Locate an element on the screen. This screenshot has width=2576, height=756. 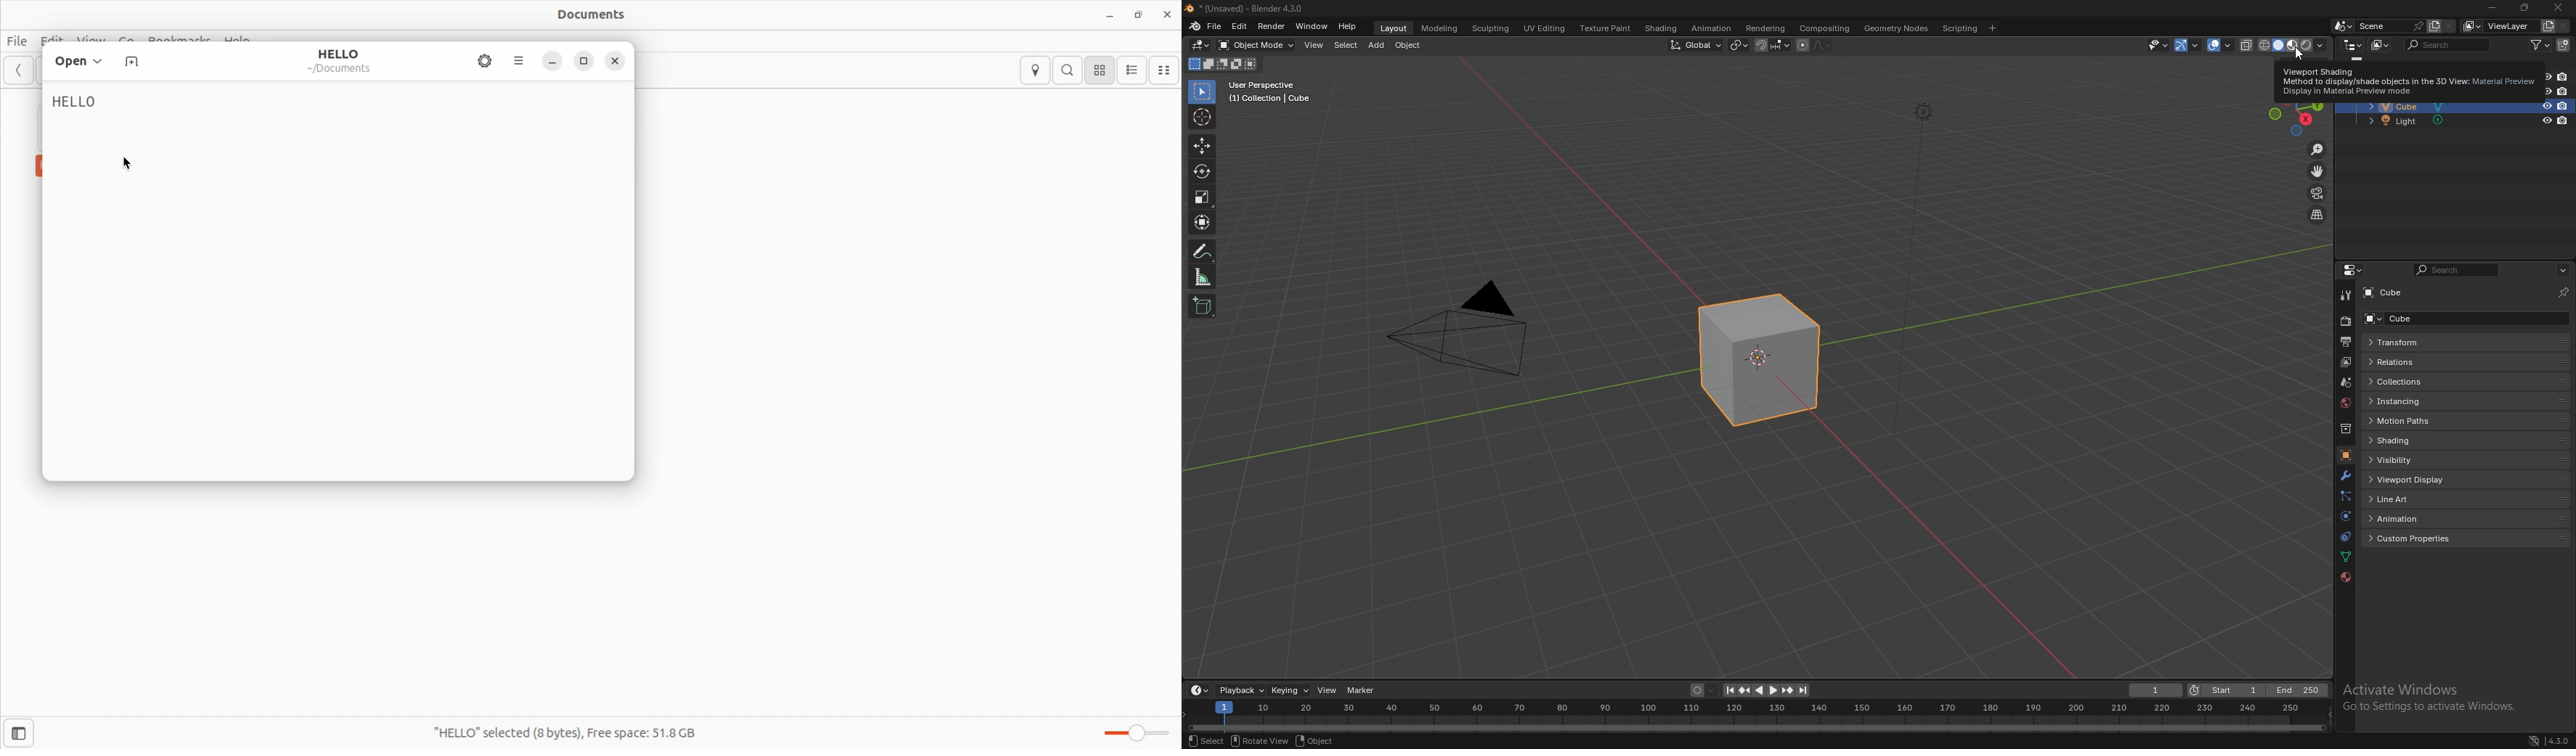
object is located at coordinates (1409, 46).